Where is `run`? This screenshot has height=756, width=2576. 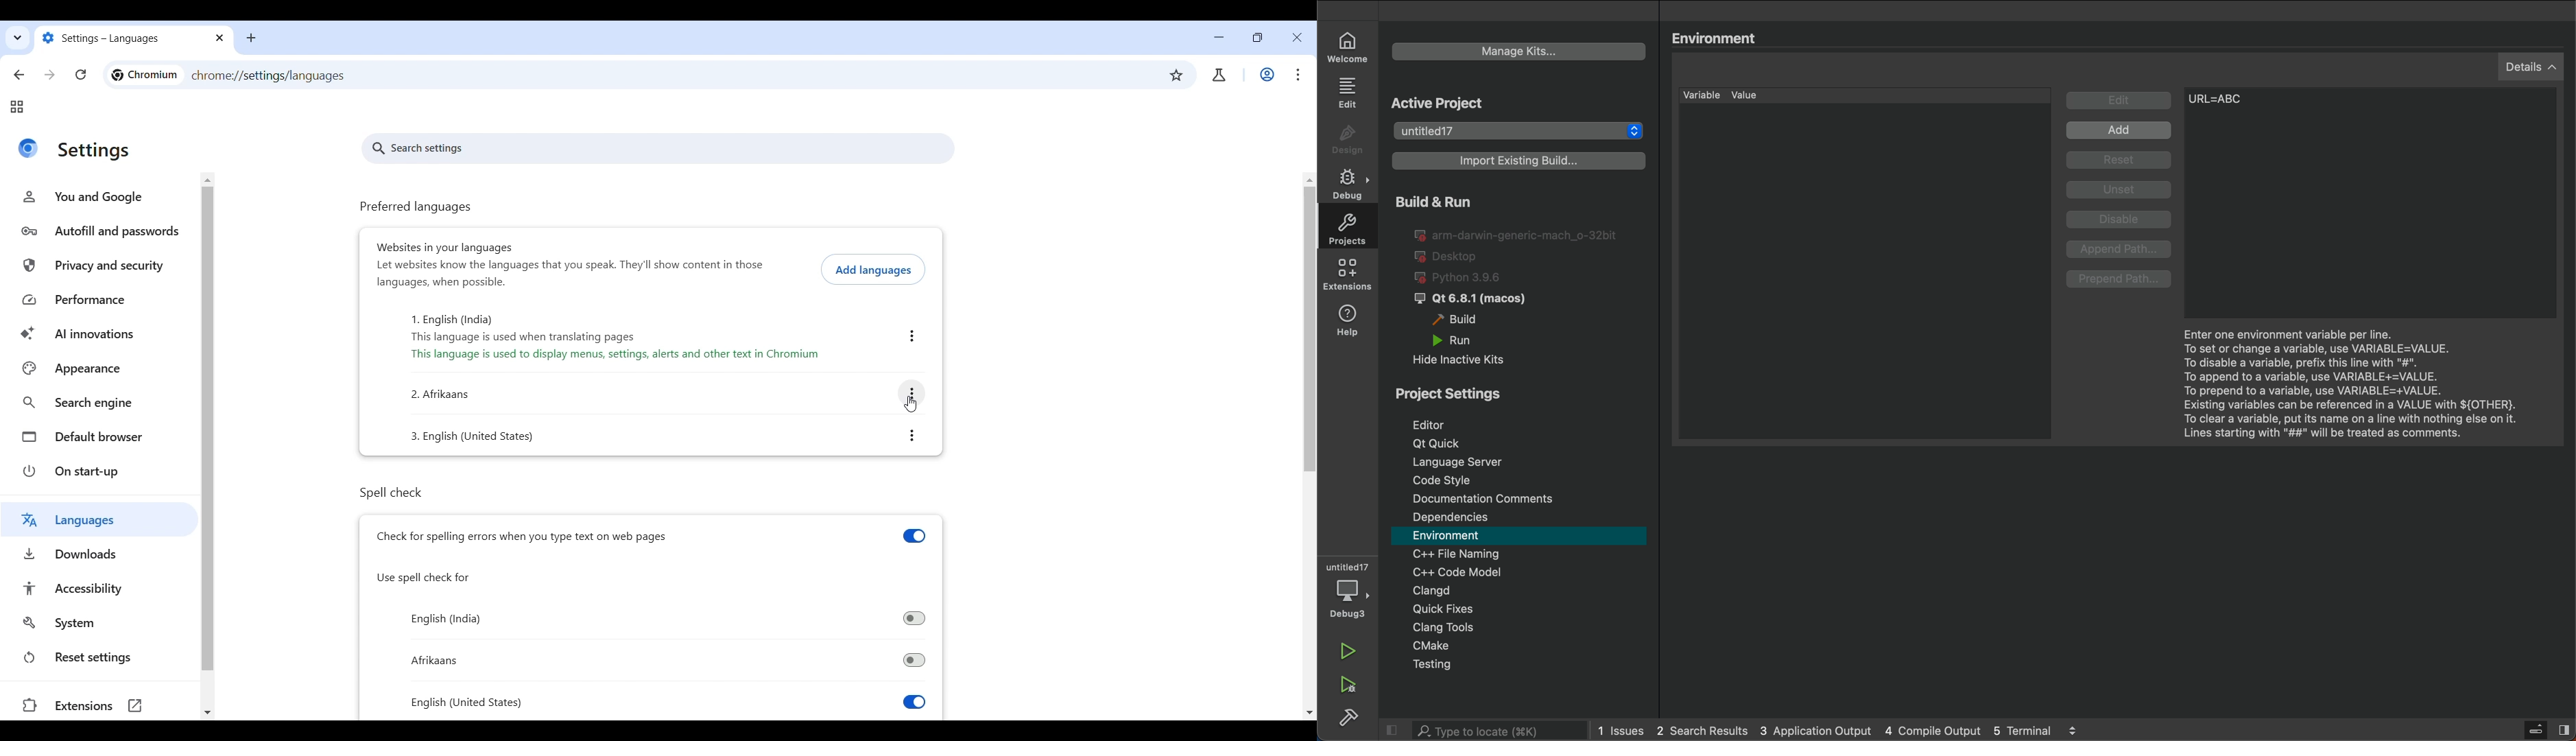
run is located at coordinates (1470, 339).